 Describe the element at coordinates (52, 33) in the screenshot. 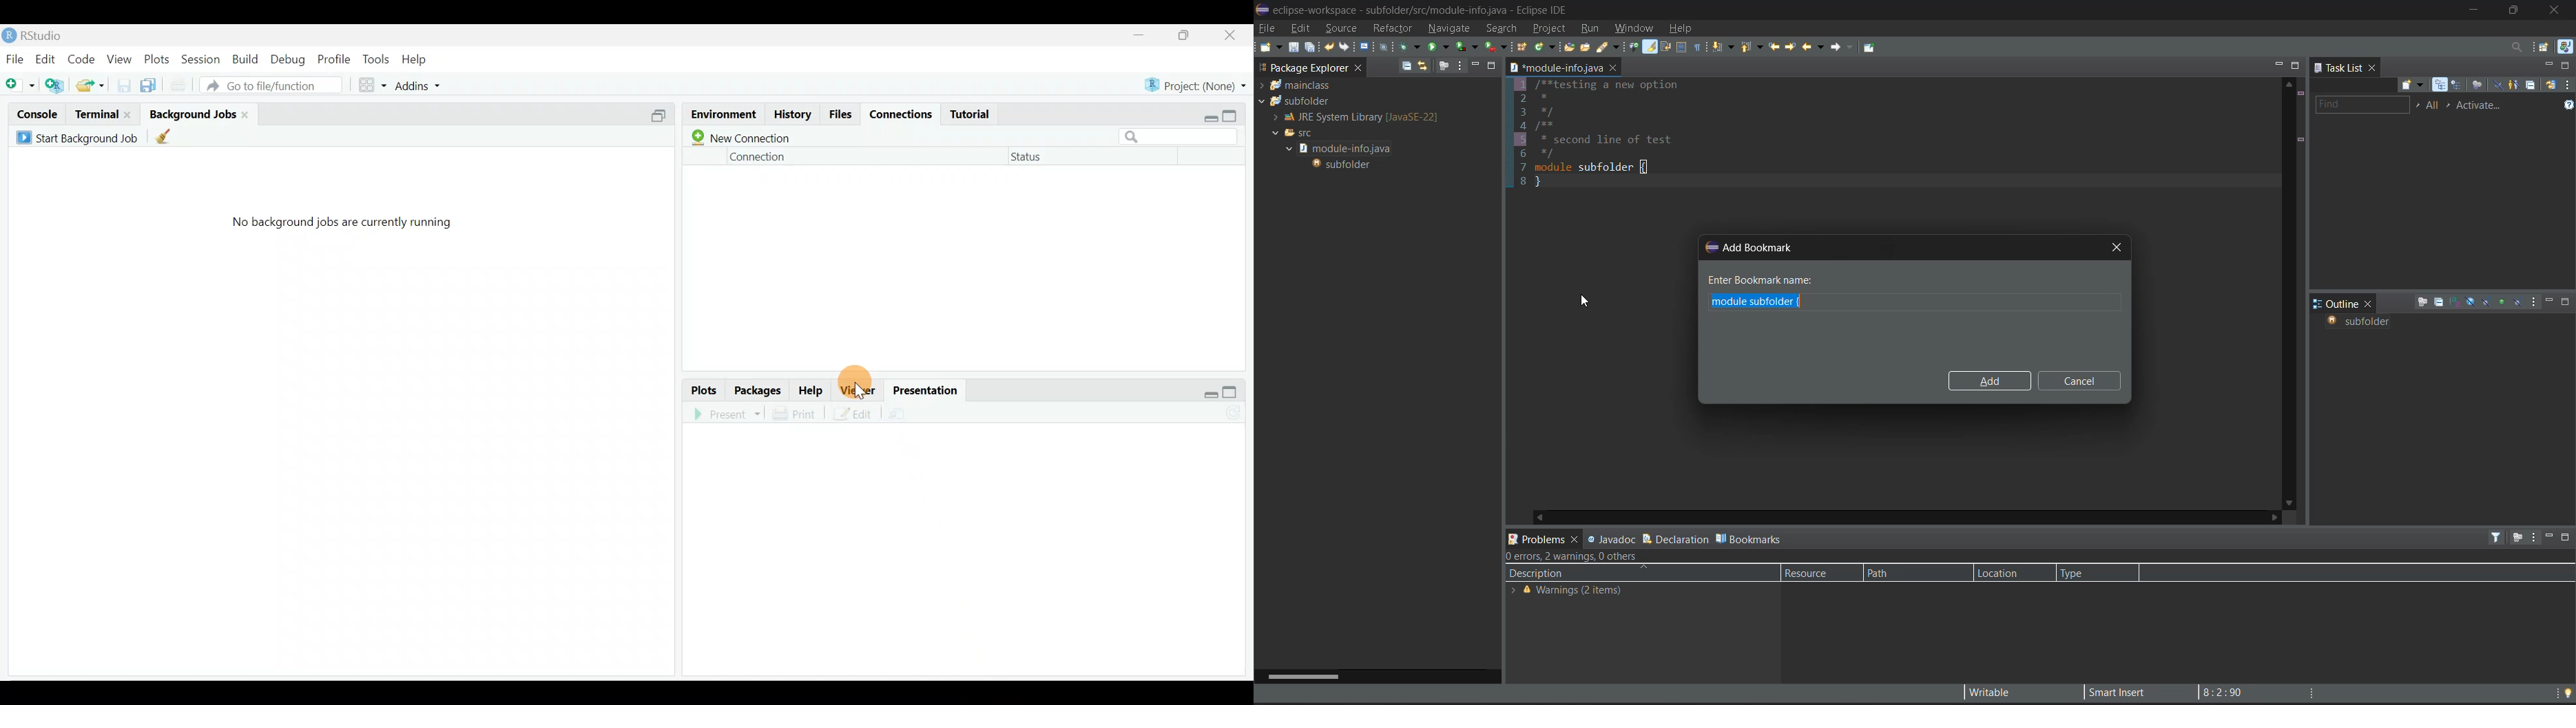

I see `RStudio` at that location.